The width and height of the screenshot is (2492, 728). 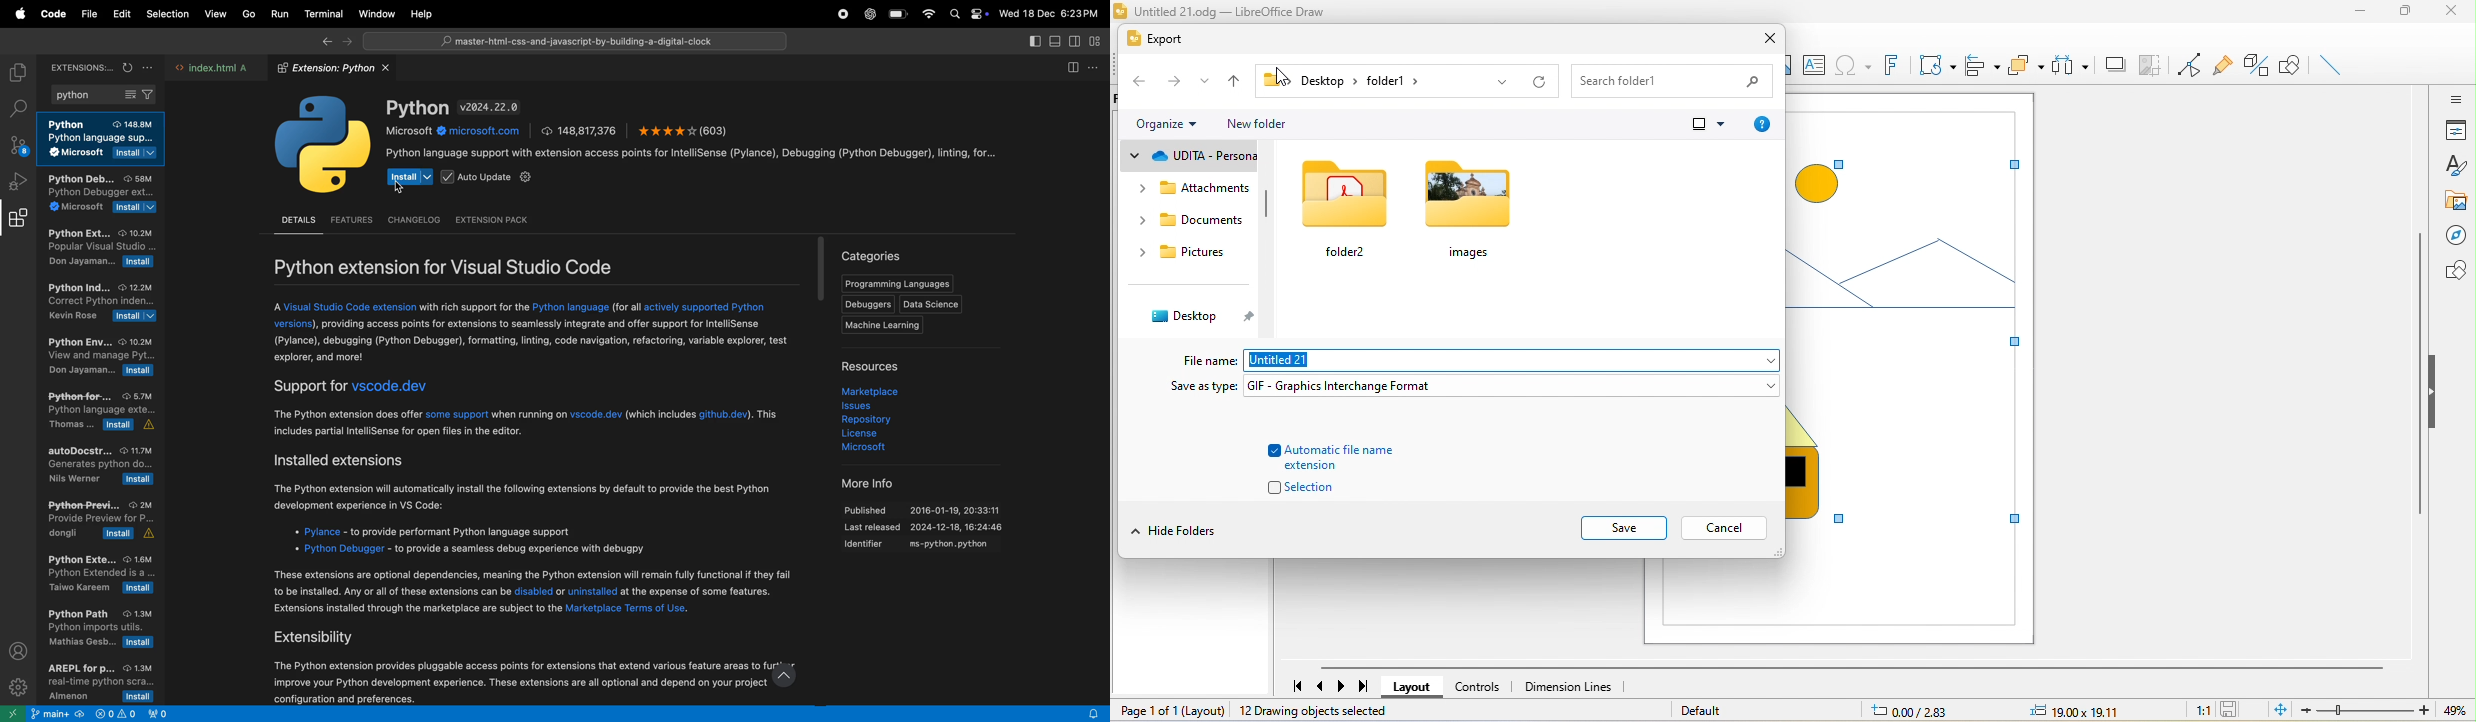 What do you see at coordinates (1936, 66) in the screenshot?
I see `transformations` at bounding box center [1936, 66].